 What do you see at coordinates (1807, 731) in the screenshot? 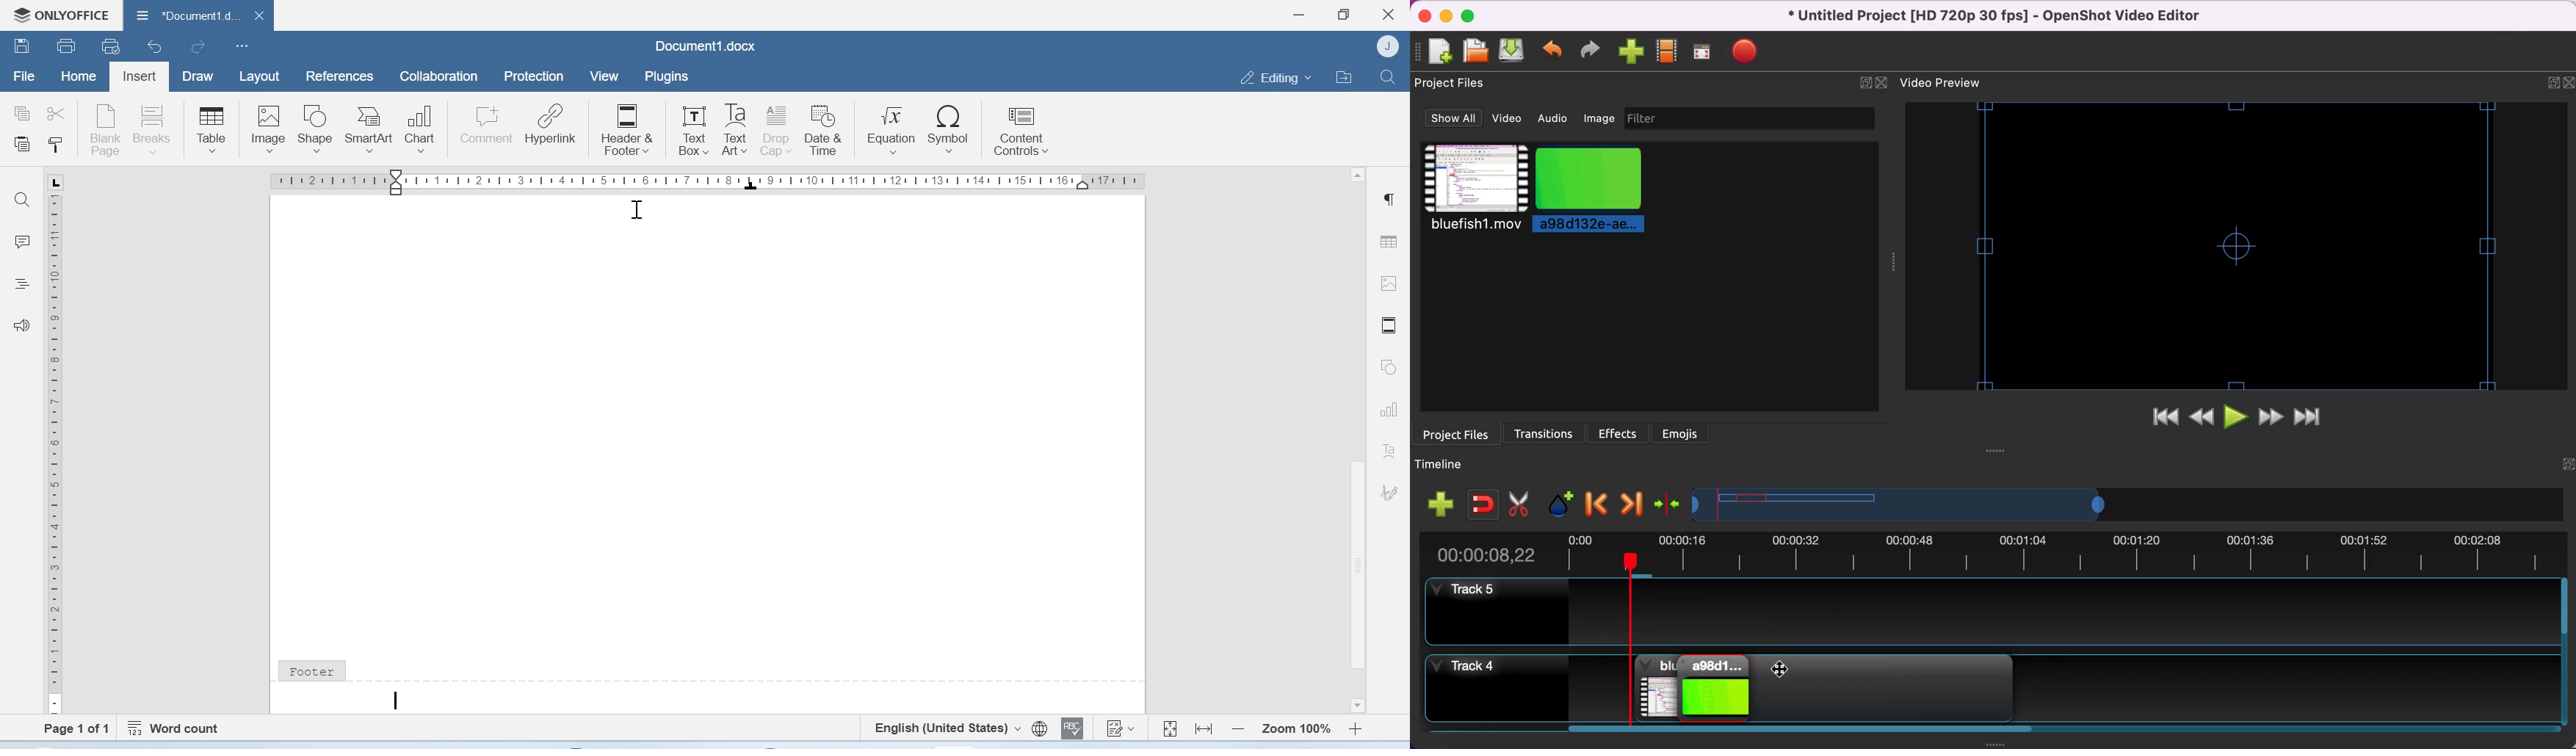
I see `scroll bar` at bounding box center [1807, 731].